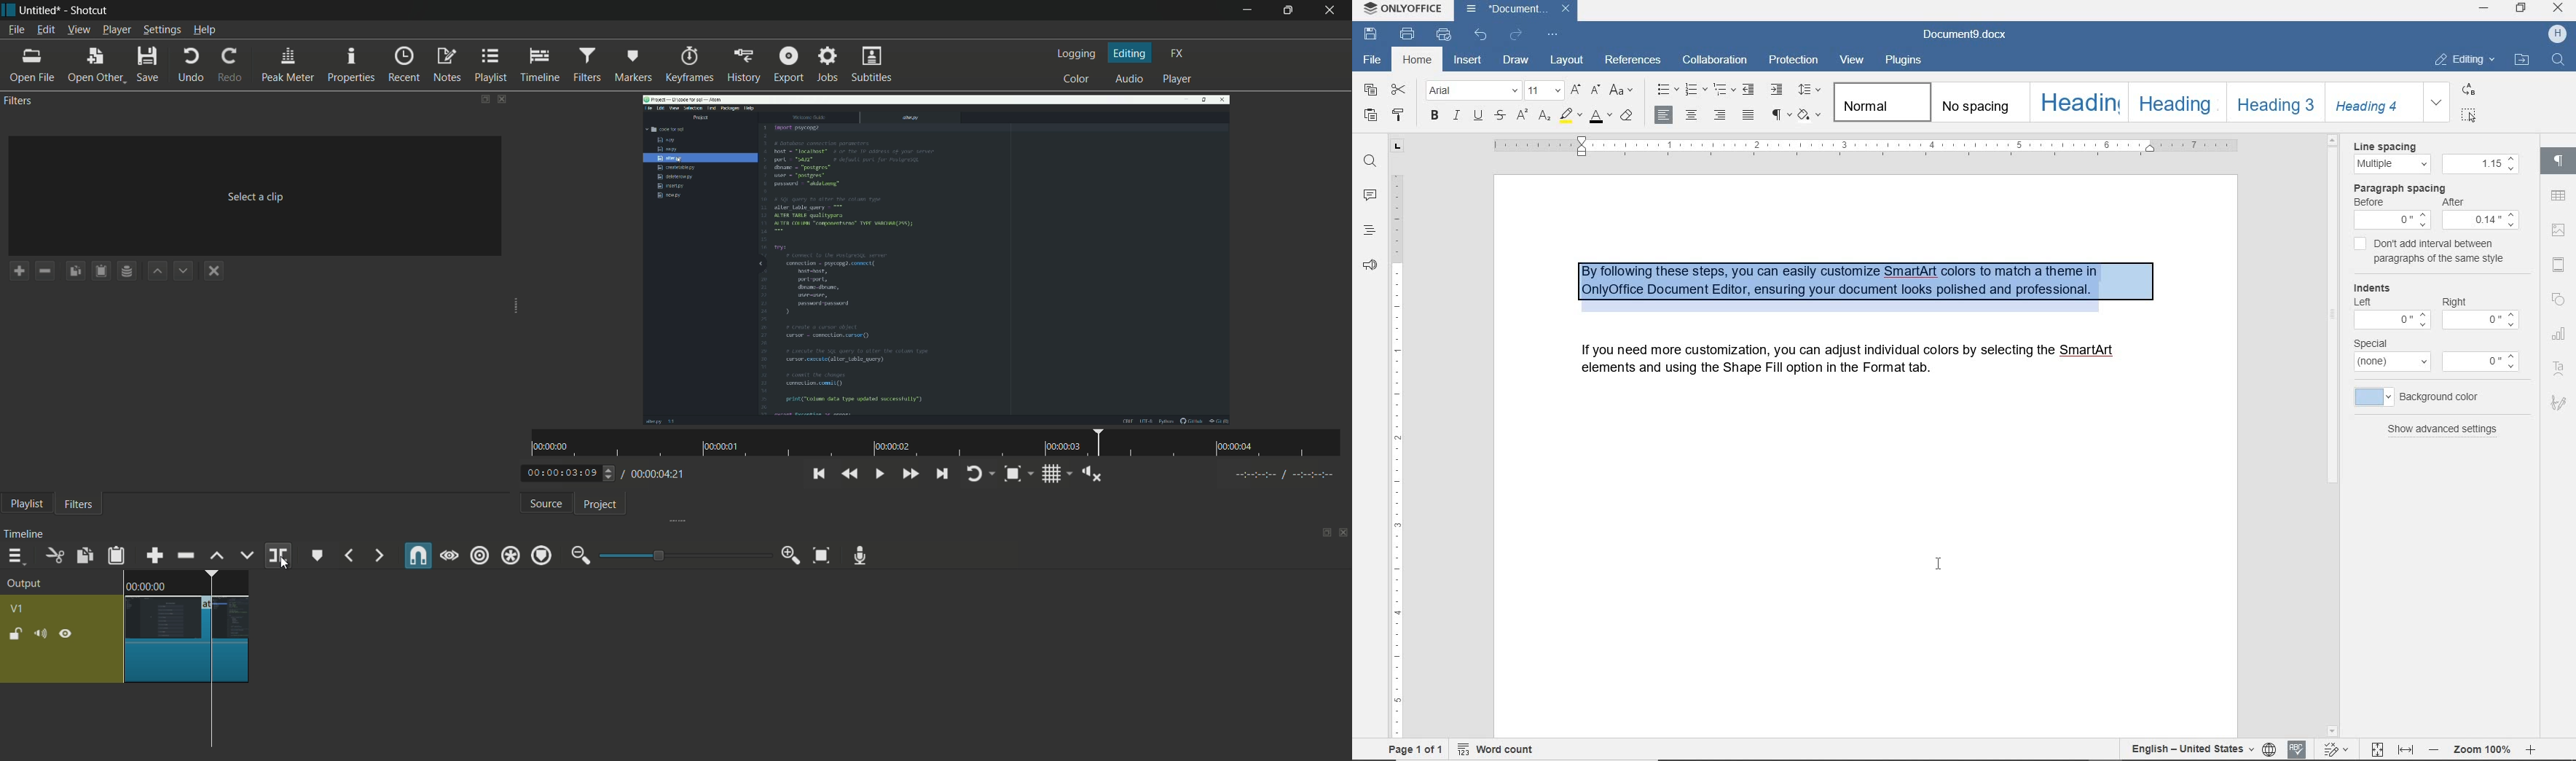  Describe the element at coordinates (1966, 31) in the screenshot. I see `document name` at that location.